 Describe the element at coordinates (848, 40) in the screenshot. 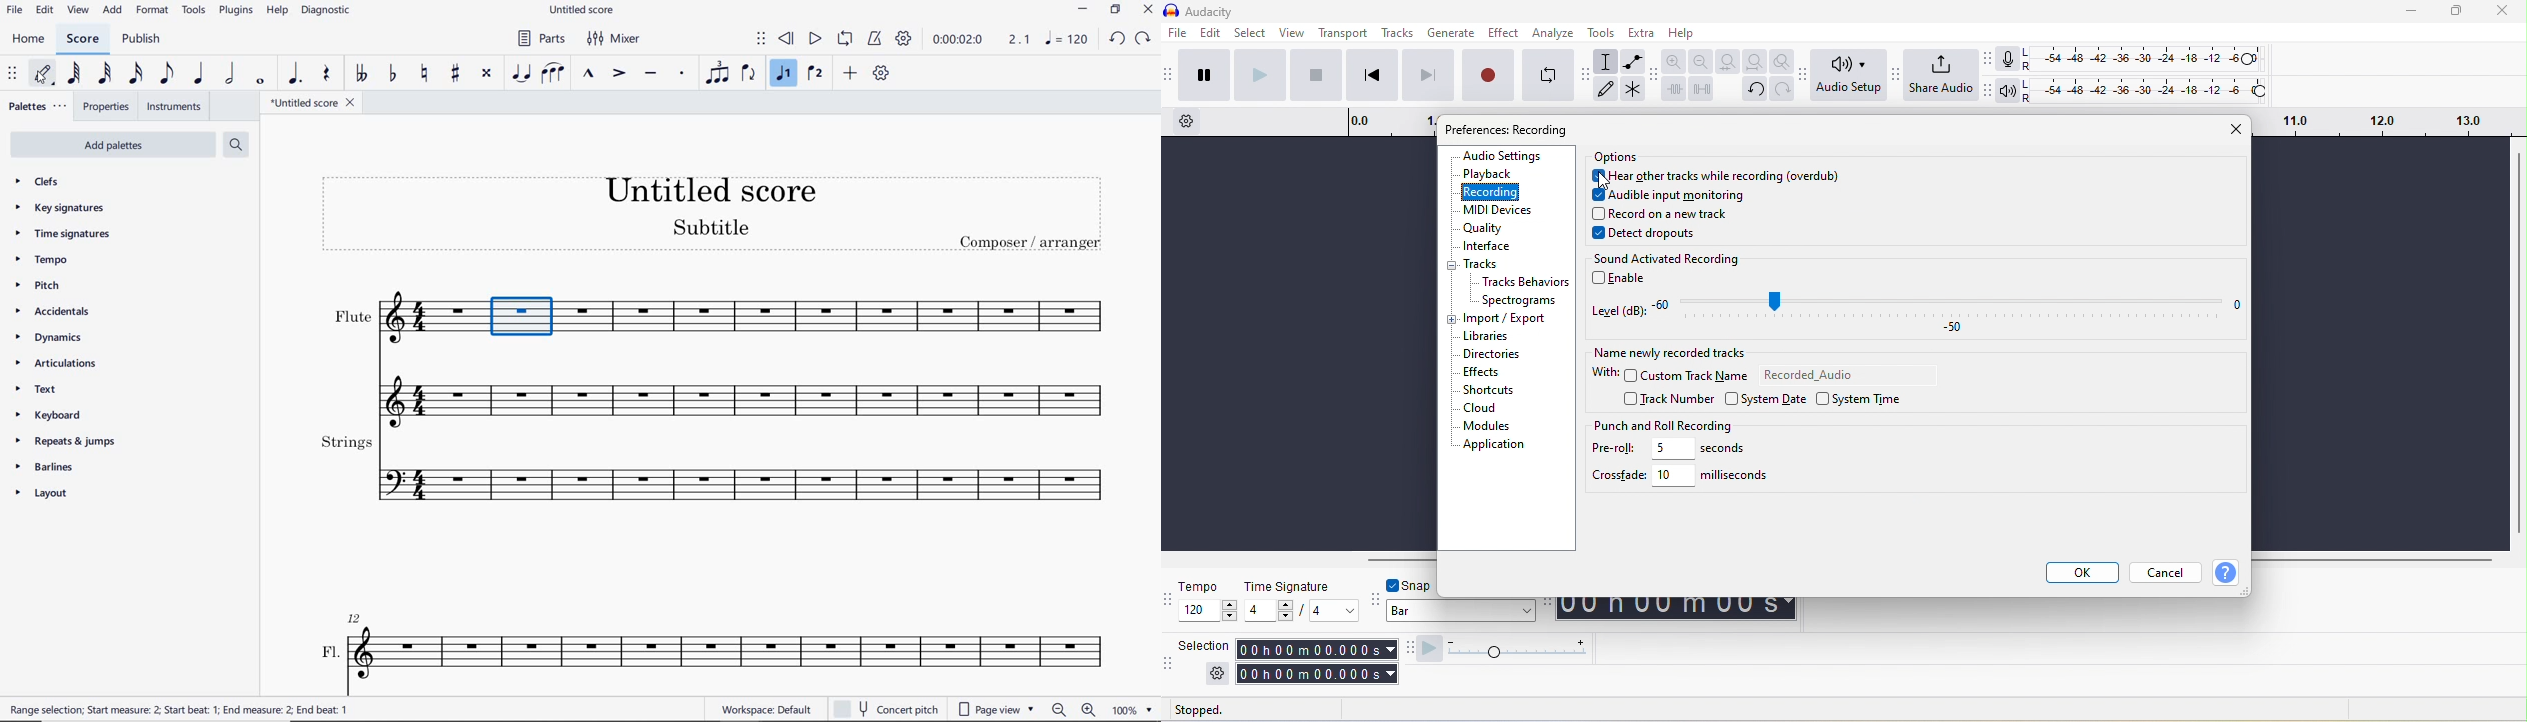

I see `LOOP PLAYBACK` at that location.